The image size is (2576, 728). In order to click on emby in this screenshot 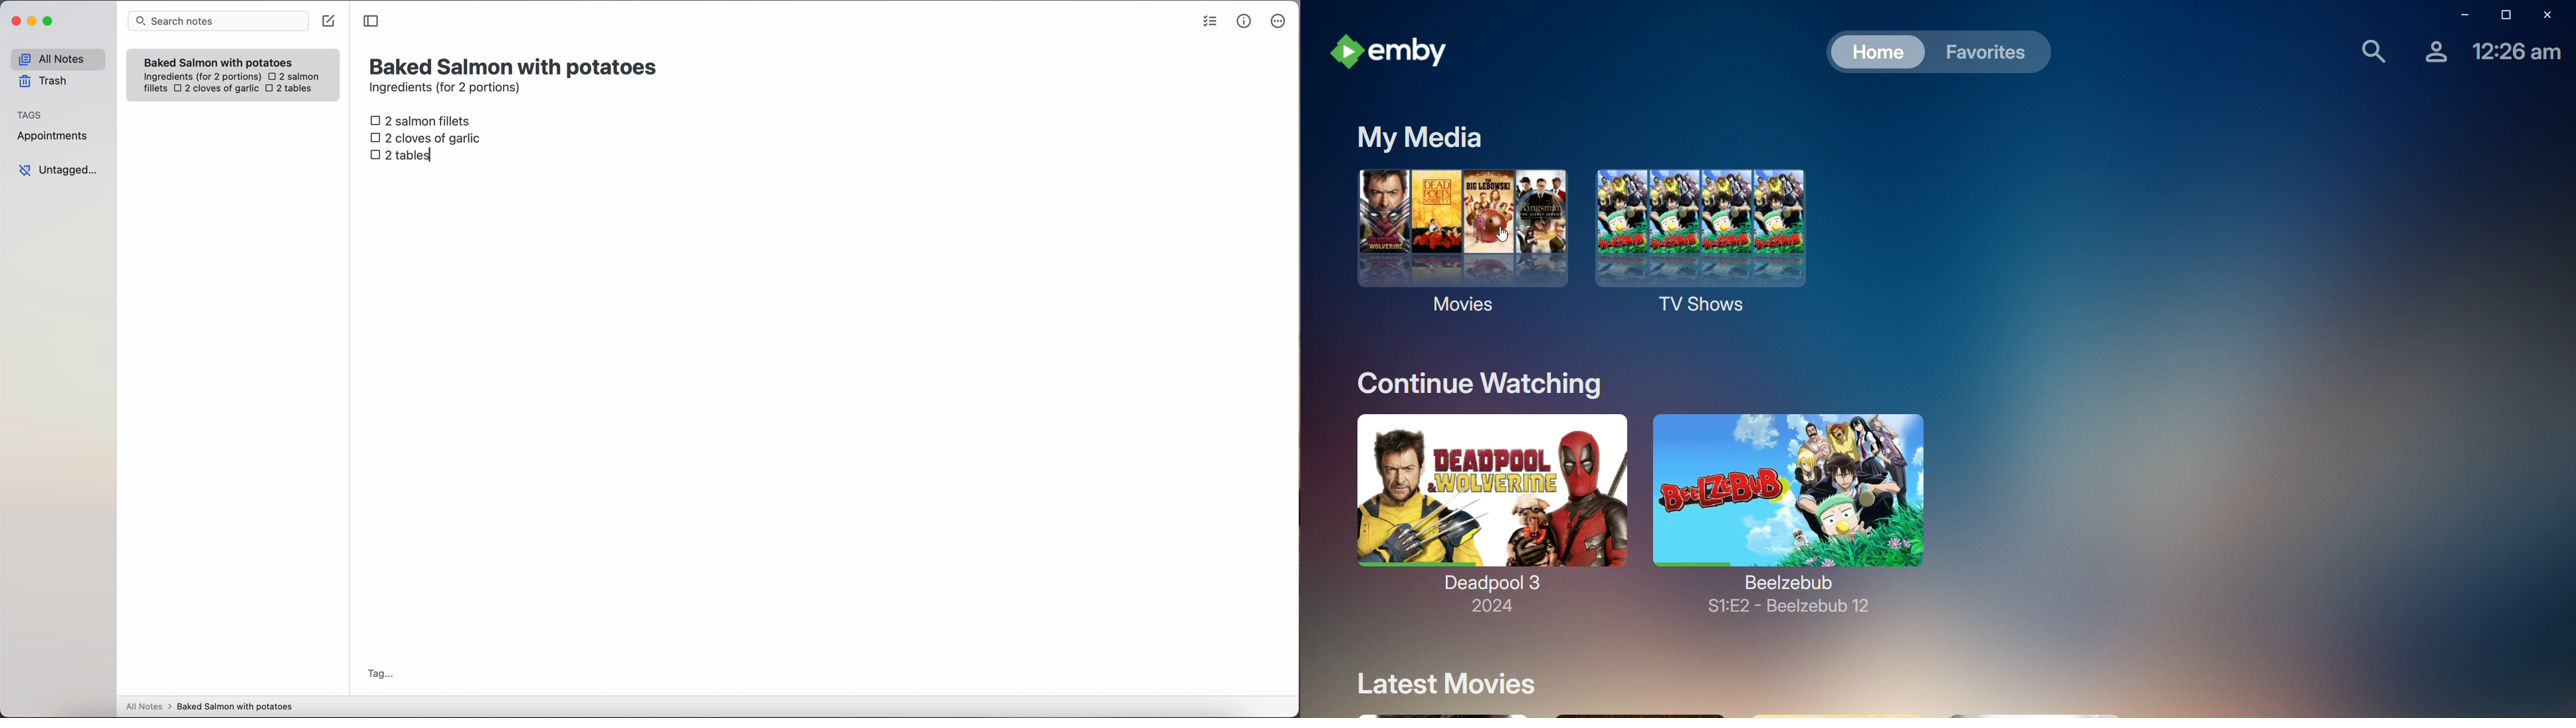, I will do `click(1395, 47)`.